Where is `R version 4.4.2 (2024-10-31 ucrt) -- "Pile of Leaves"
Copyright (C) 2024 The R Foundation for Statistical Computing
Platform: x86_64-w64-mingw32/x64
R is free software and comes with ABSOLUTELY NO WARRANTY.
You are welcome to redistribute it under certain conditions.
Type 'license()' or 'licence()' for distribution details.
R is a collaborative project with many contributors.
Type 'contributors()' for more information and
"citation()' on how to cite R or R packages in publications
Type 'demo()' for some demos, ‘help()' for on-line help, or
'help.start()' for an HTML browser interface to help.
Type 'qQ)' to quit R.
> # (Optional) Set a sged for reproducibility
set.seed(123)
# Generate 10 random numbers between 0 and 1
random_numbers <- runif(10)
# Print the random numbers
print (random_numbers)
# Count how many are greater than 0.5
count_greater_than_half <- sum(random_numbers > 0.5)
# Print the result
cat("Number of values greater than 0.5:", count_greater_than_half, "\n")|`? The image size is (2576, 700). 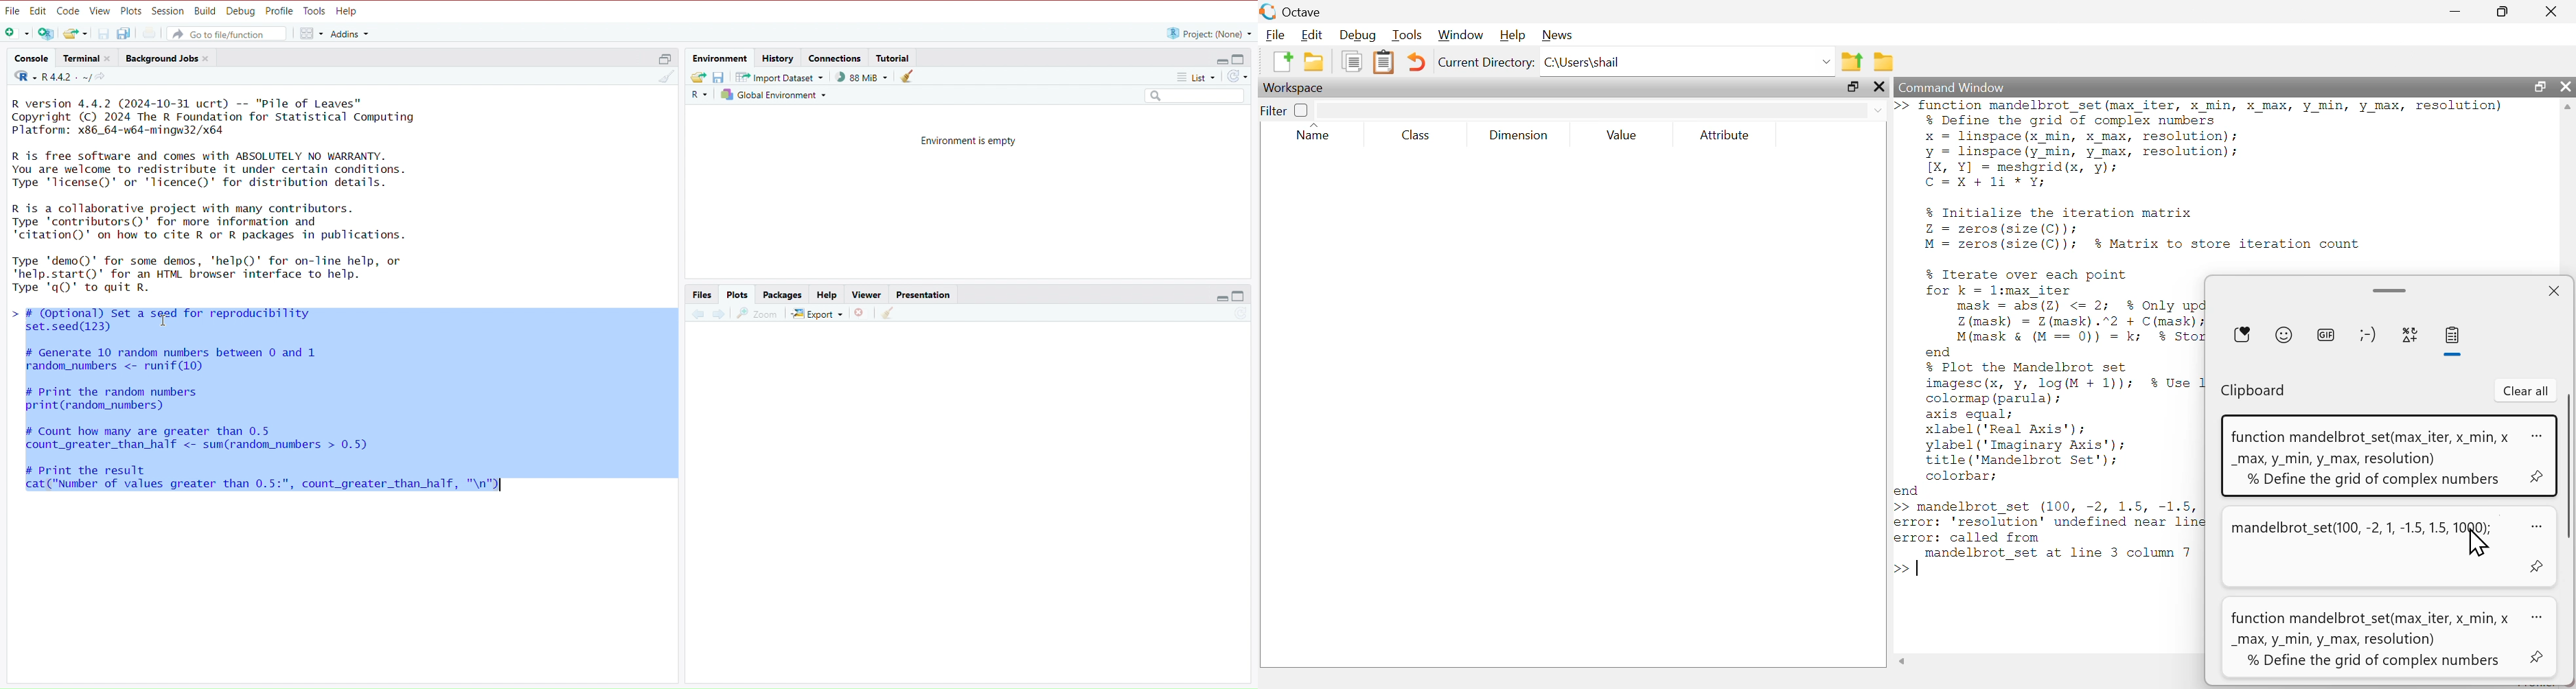
R version 4.4.2 (2024-10-31 ucrt) -- "Pile of Leaves"
Copyright (C) 2024 The R Foundation for Statistical Computing
Platform: x86_64-w64-mingw32/x64
R is free software and comes with ABSOLUTELY NO WARRANTY.
You are welcome to redistribute it under certain conditions.
Type 'license()' or 'licence()' for distribution details.
R is a collaborative project with many contributors.
Type 'contributors()' for more information and
"citation()' on how to cite R or R packages in publications
Type 'demo()' for some demos, ‘help()' for on-line help, or
'help.start()' for an HTML browser interface to help.
Type 'qQ)' to quit R.
> # (Optional) Set a sged for reproducibility
set.seed(123)
# Generate 10 random numbers between 0 and 1
random_numbers <- runif(10)
# Print the random numbers
print (random_numbers)
# Count how many are greater than 0.5
count_greater_than_half <- sum(random_numbers > 0.5)
# Print the result
cat("Number of values greater than 0.5:", count_greater_than_half, "\n")| is located at coordinates (341, 312).